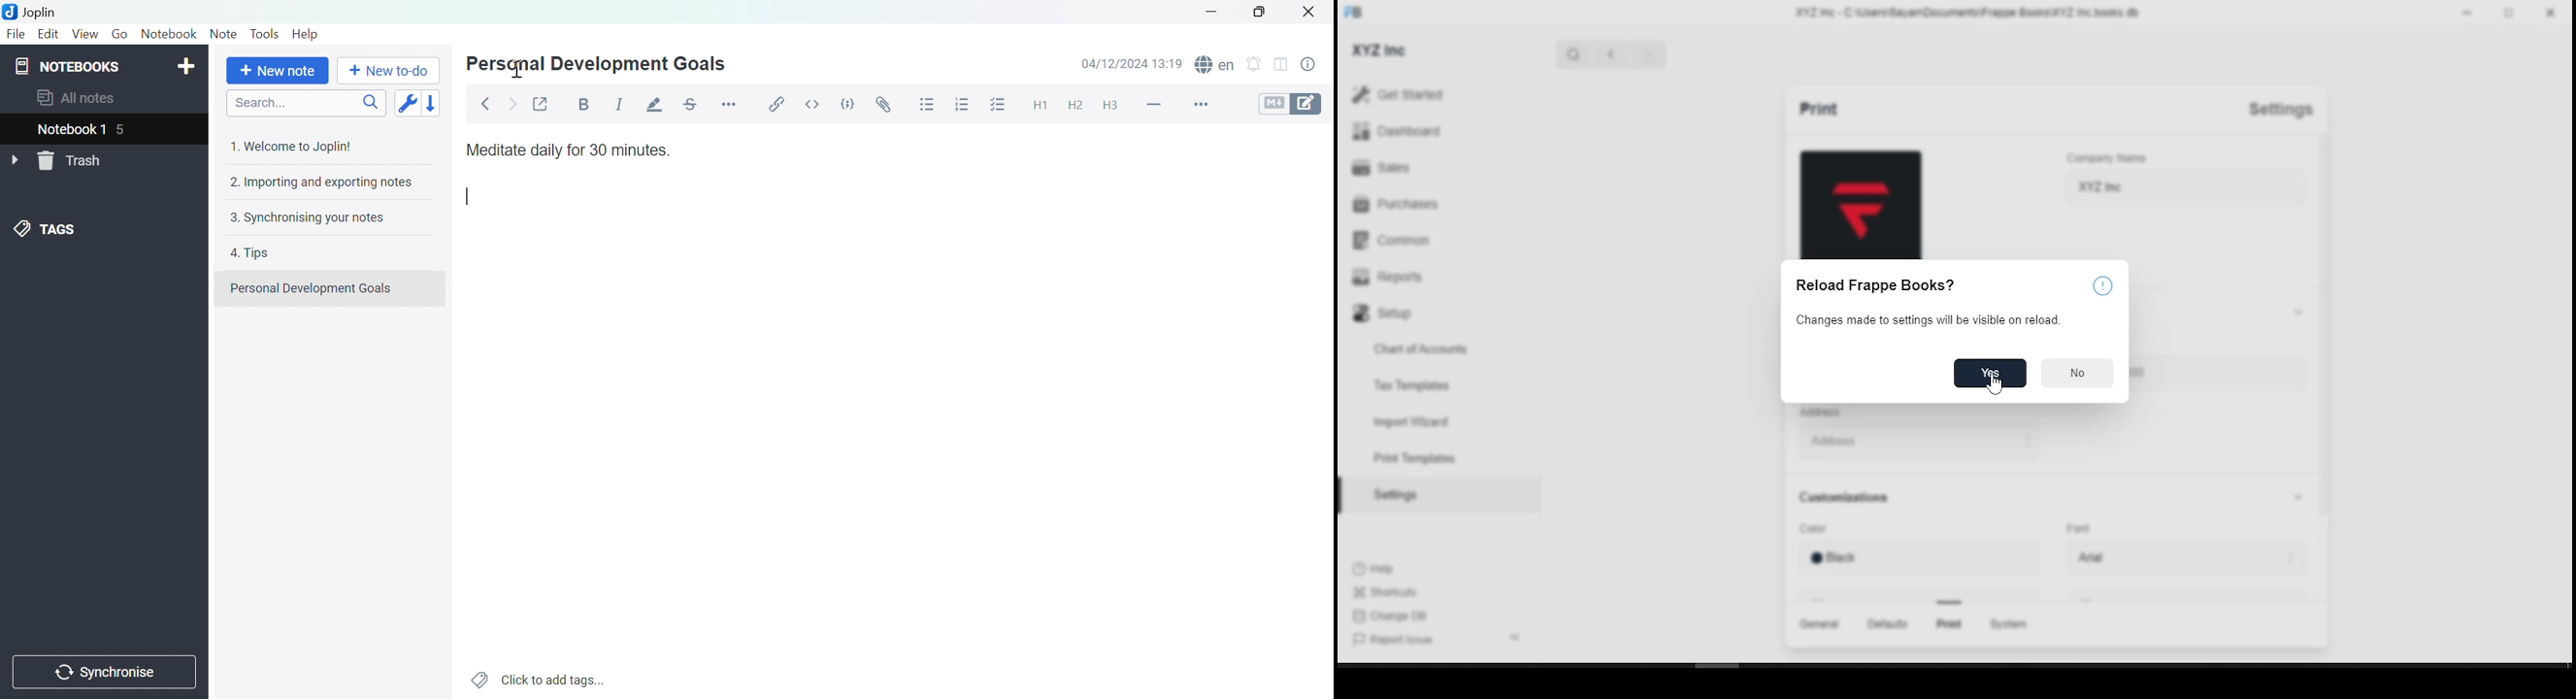  I want to click on Note properties, so click(1314, 65).